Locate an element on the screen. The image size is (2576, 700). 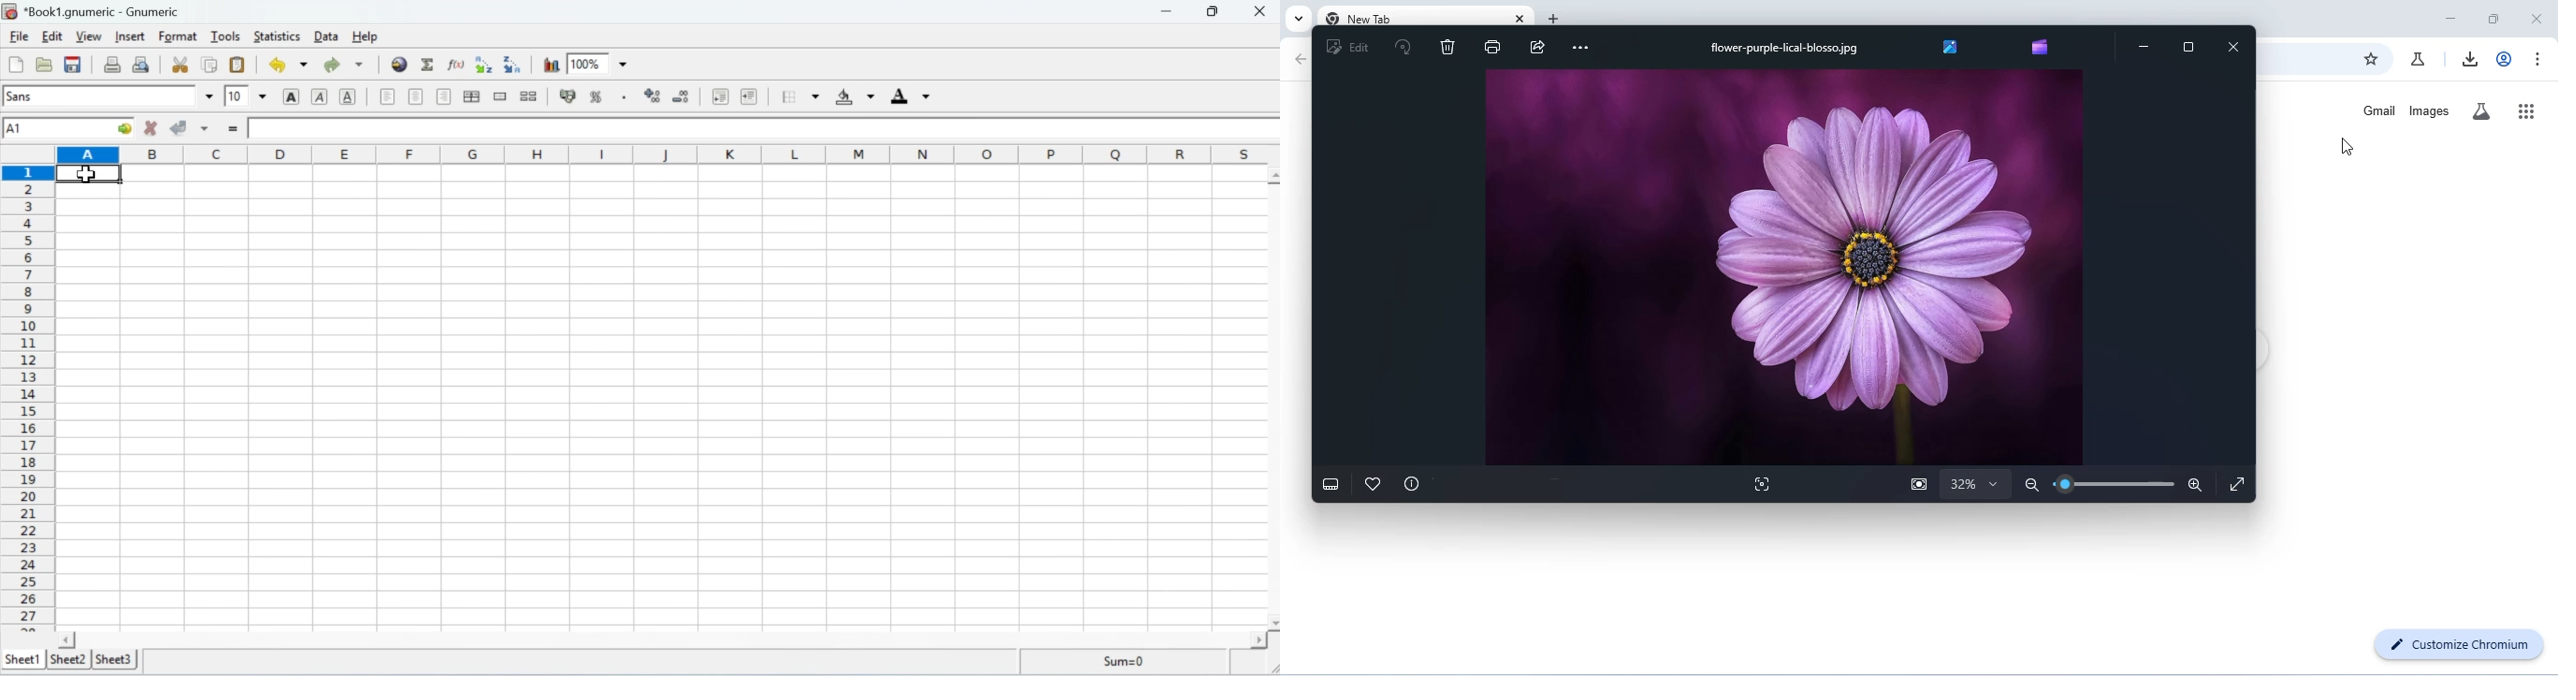
search labs is located at coordinates (2482, 111).